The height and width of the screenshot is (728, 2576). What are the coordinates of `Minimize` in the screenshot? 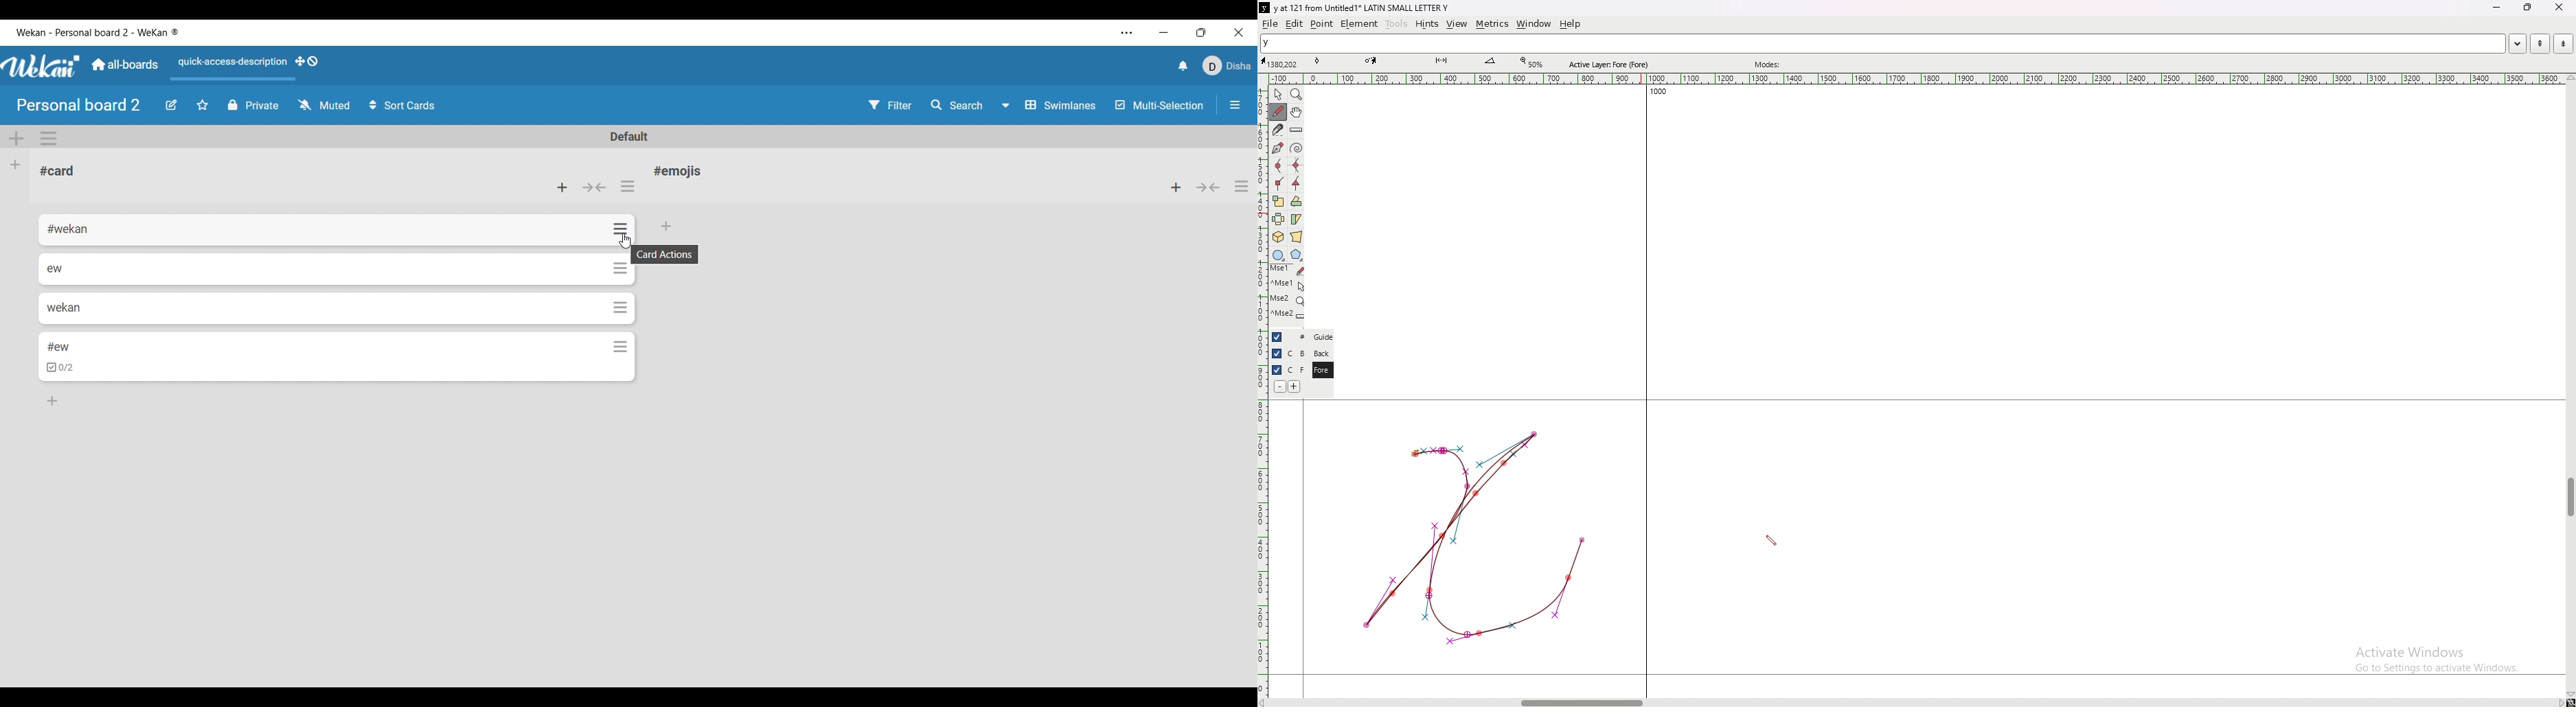 It's located at (1163, 33).